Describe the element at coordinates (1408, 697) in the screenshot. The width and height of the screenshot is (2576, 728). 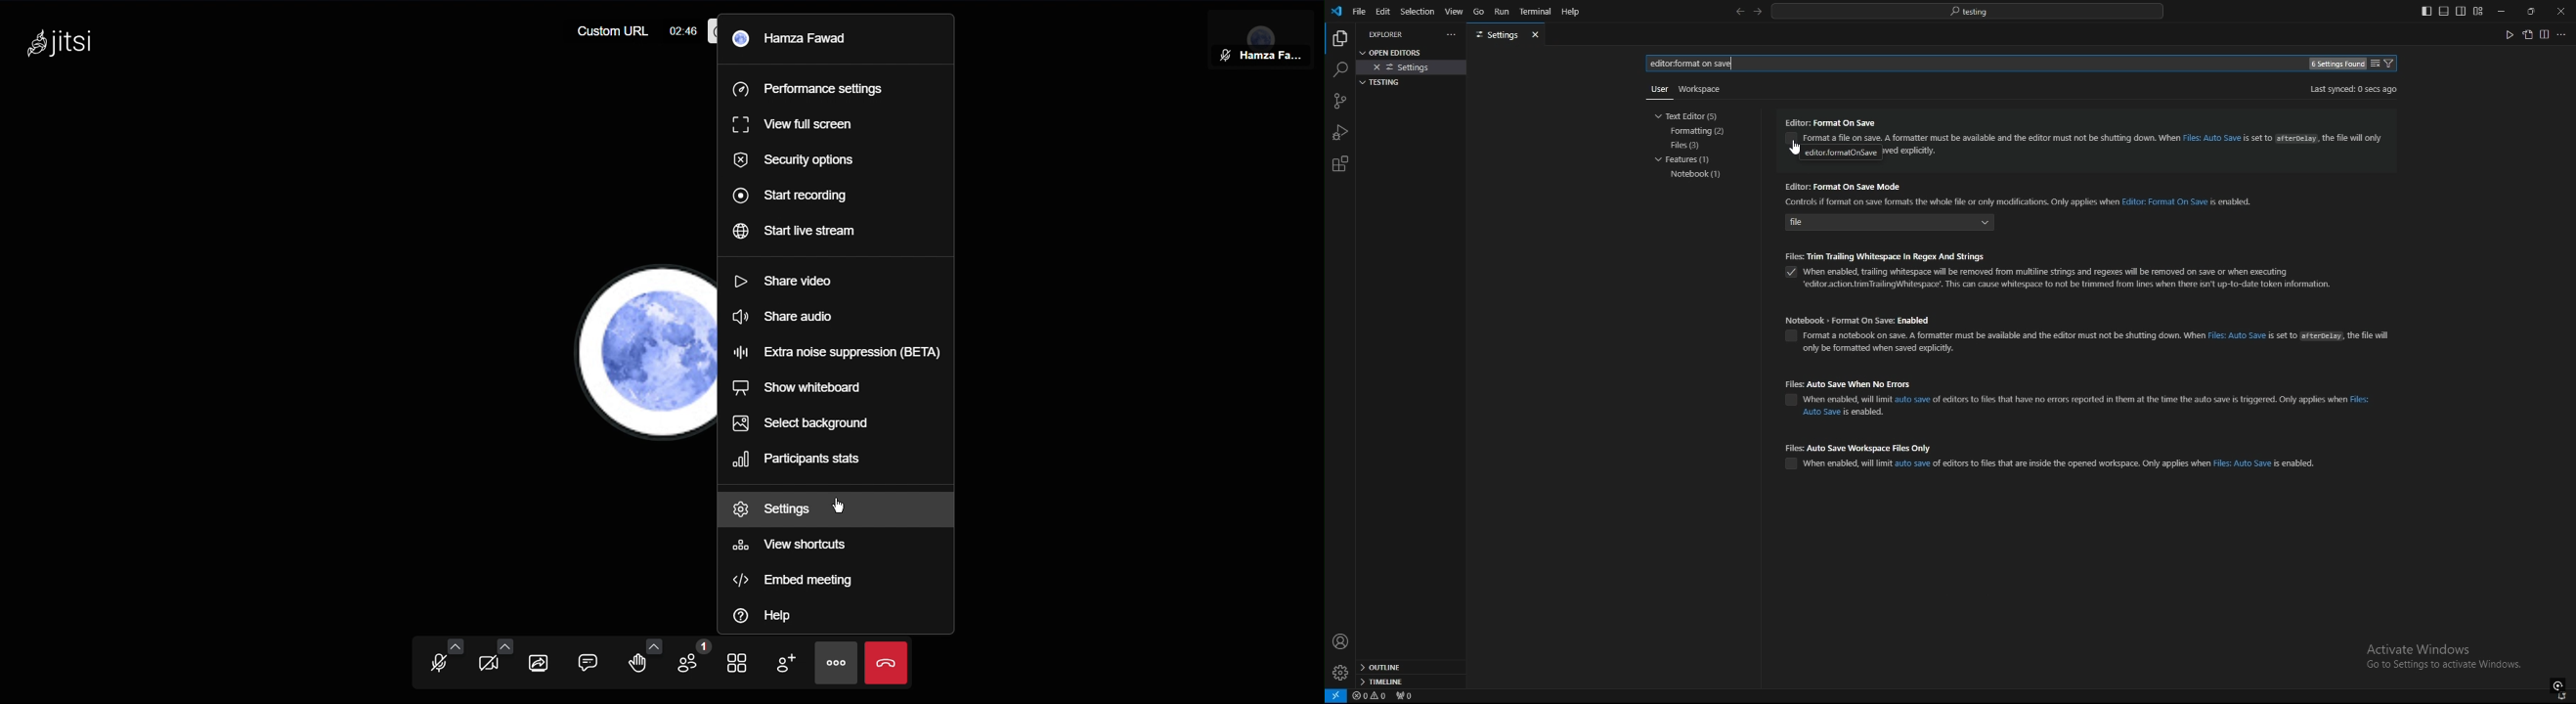
I see `ports forwarded` at that location.